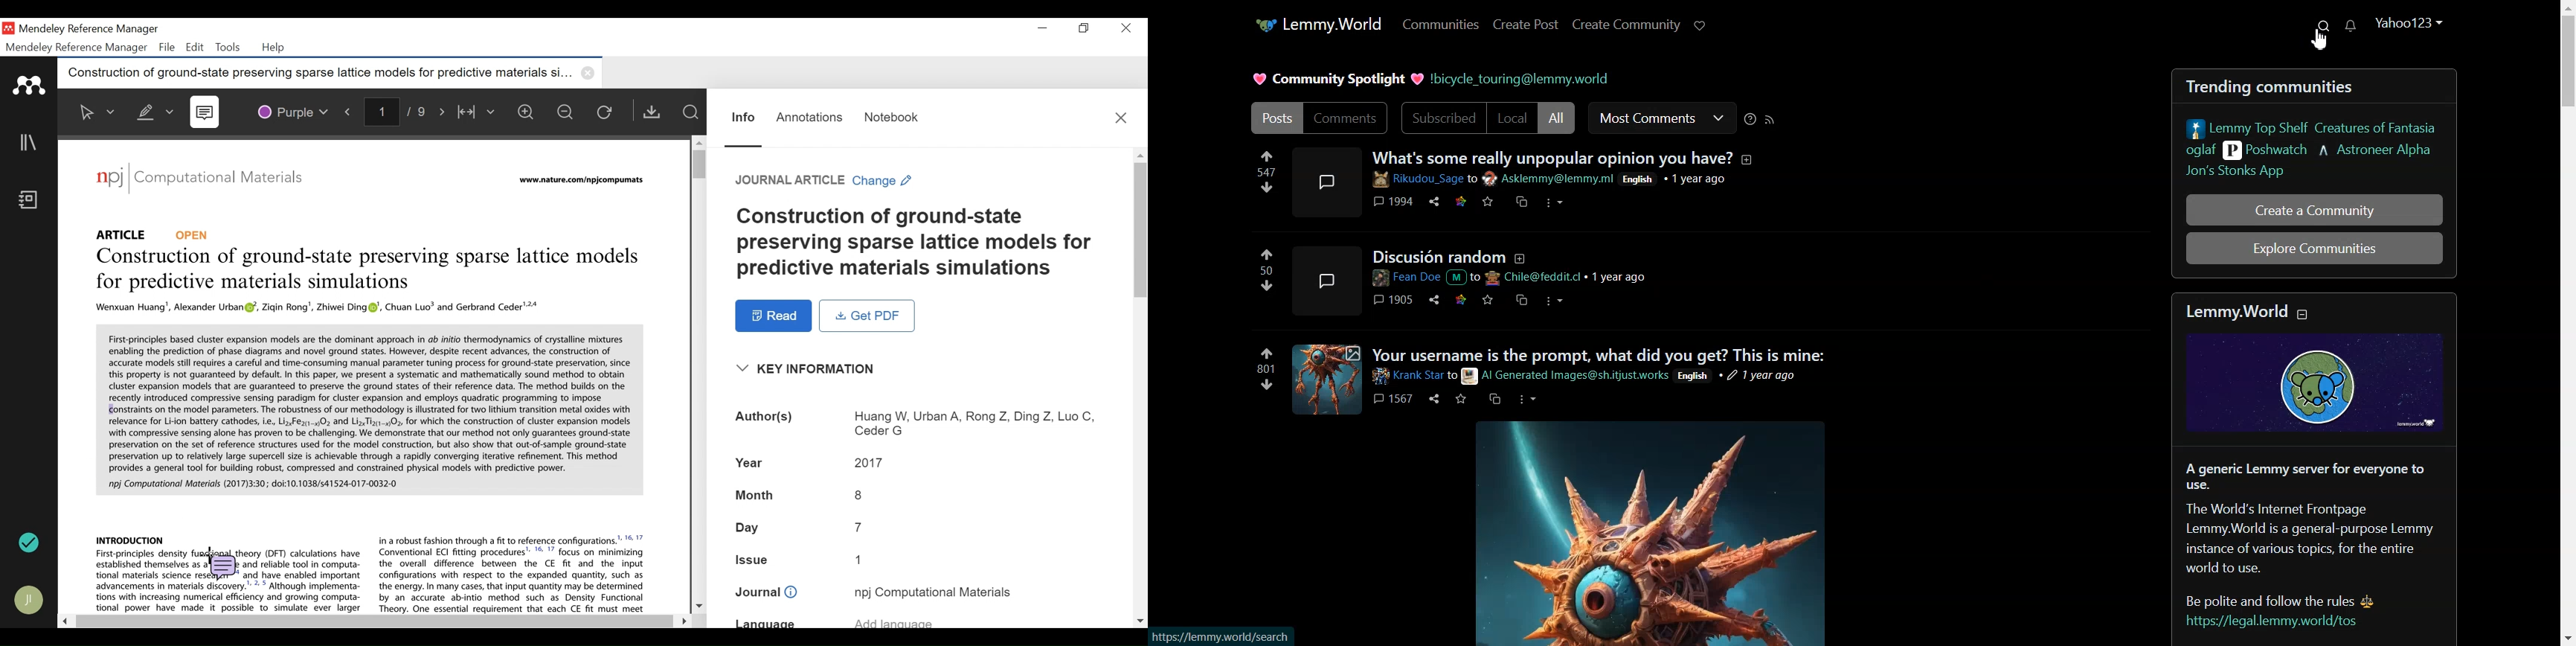 Image resolution: width=2576 pixels, height=672 pixels. Describe the element at coordinates (331, 74) in the screenshot. I see `Current Tab` at that location.